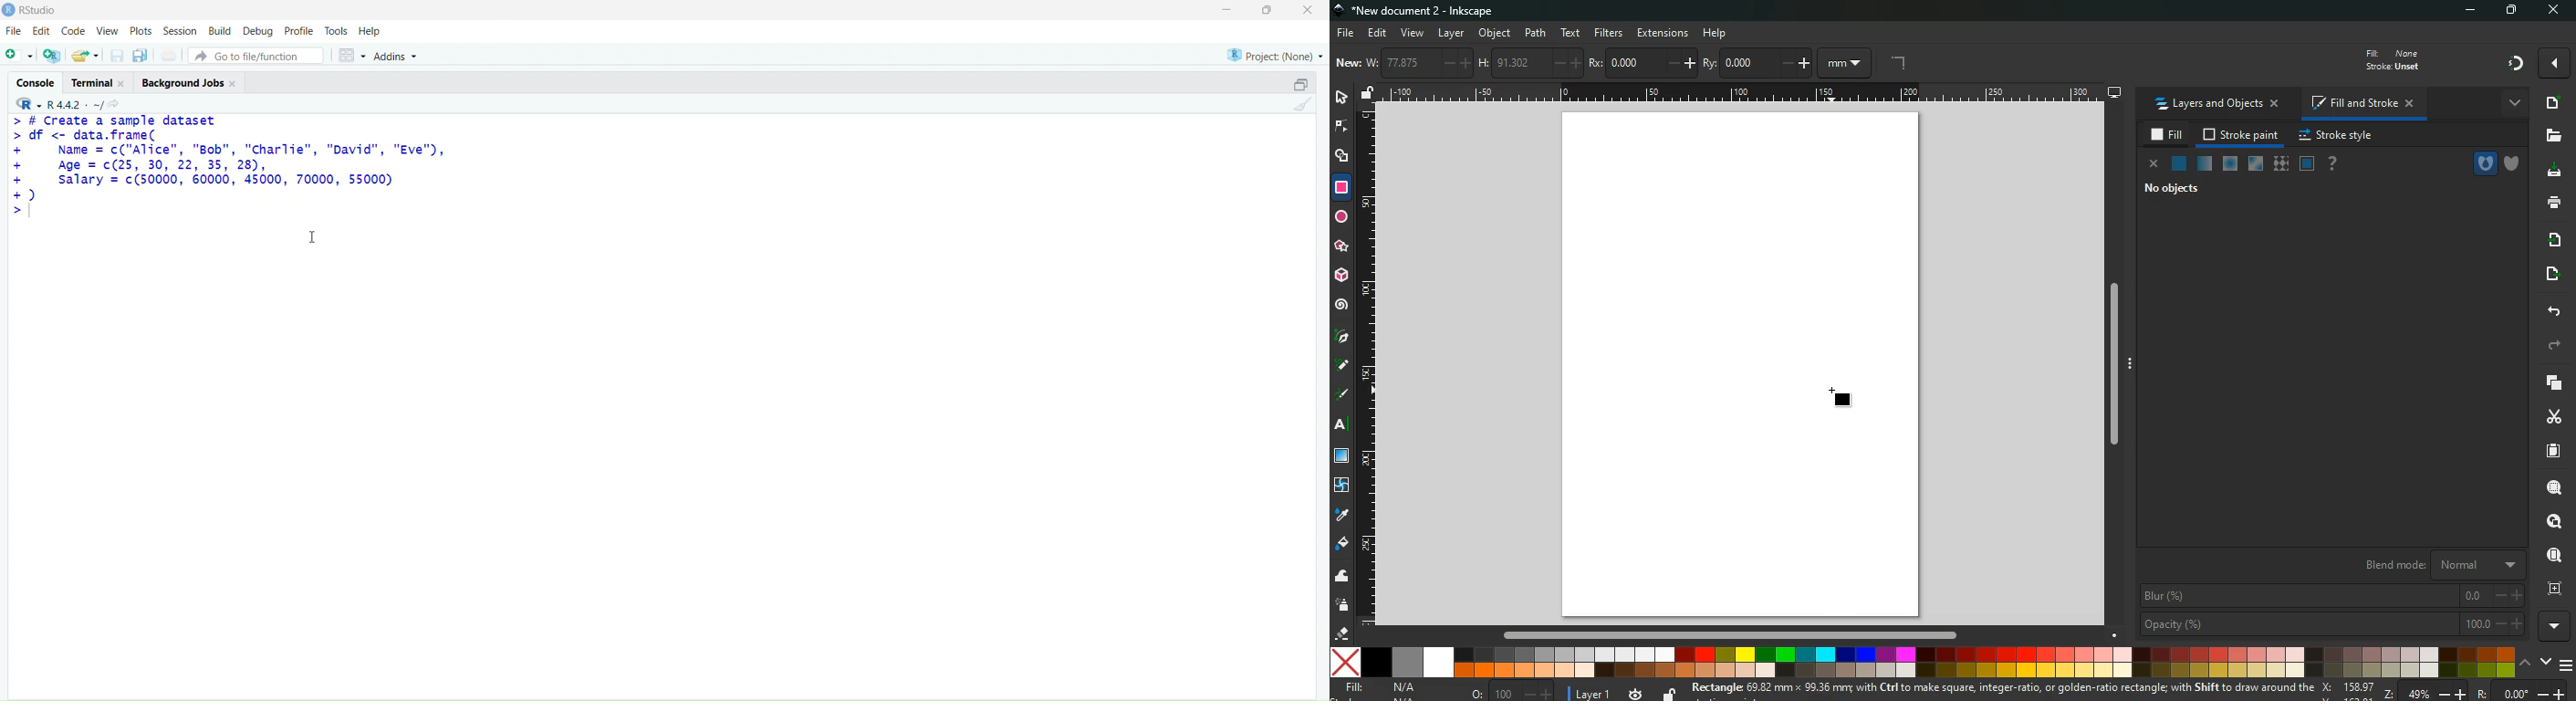  I want to click on > # create a sample dataset > df <- data.frame(+ Name = c("Alice", "Bob", "Charlie", "David", "Eve"),+ Age = c(25, 30, 22, 35, 28),+ salary = c(50000, 60000, 45000, 70000, 55000)+)>|, so click(240, 170).